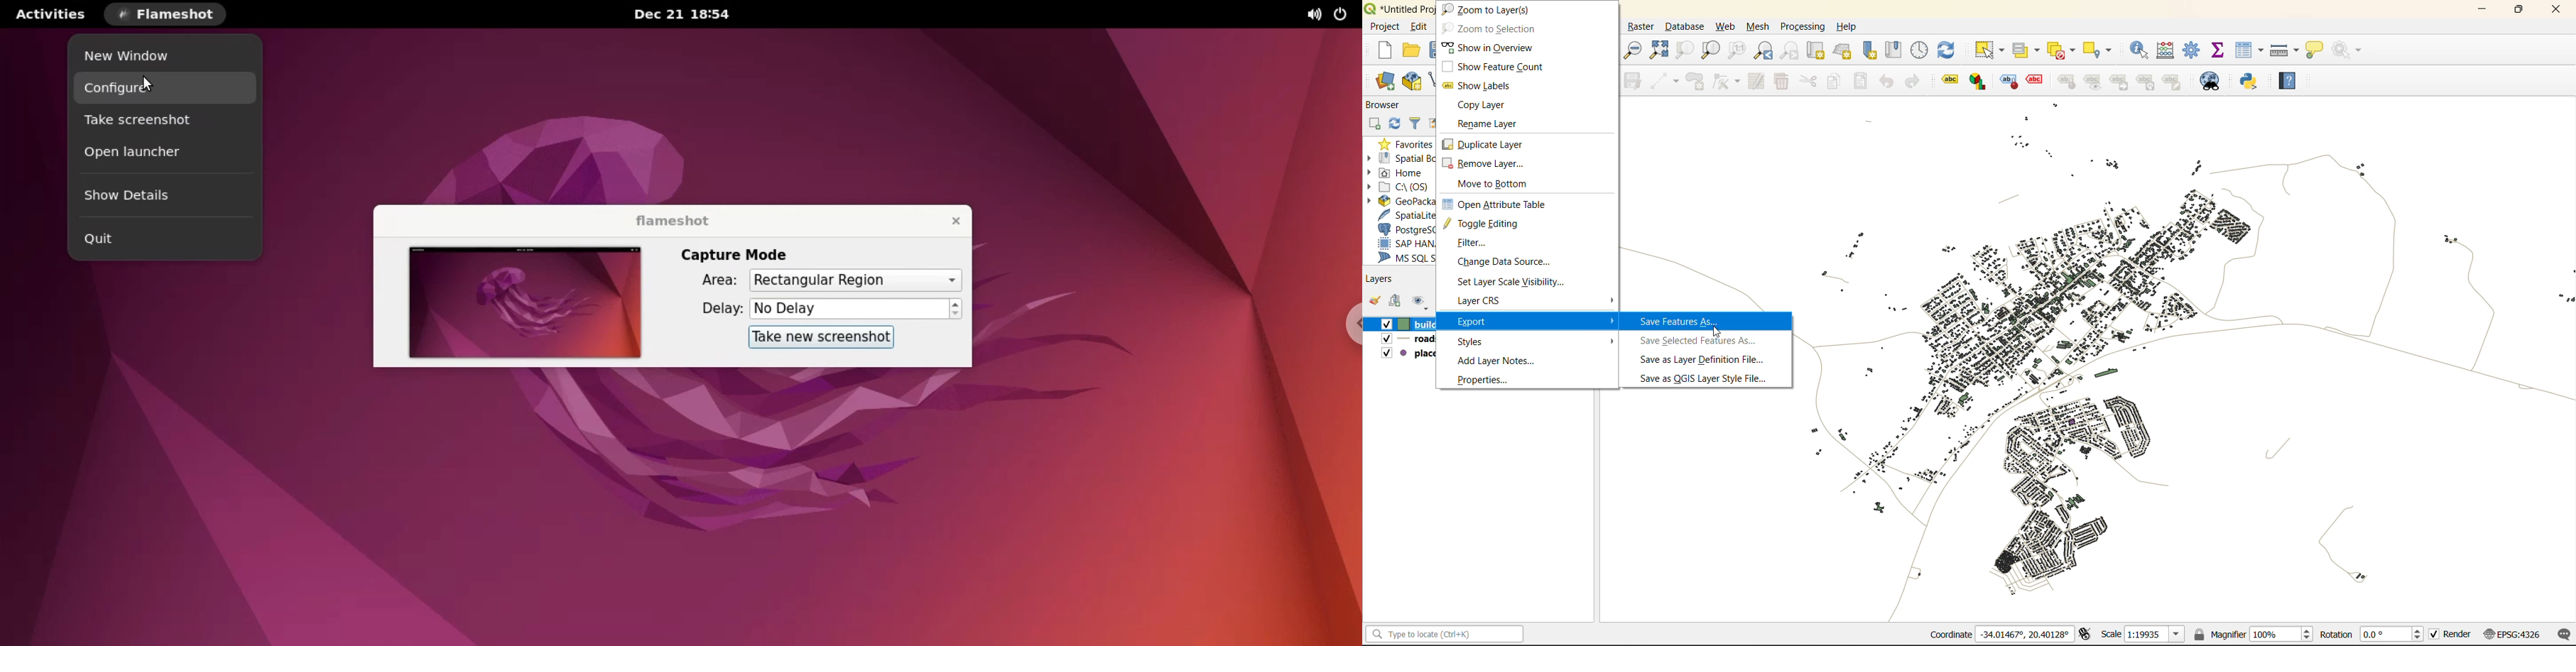  What do you see at coordinates (1473, 245) in the screenshot?
I see `filter` at bounding box center [1473, 245].